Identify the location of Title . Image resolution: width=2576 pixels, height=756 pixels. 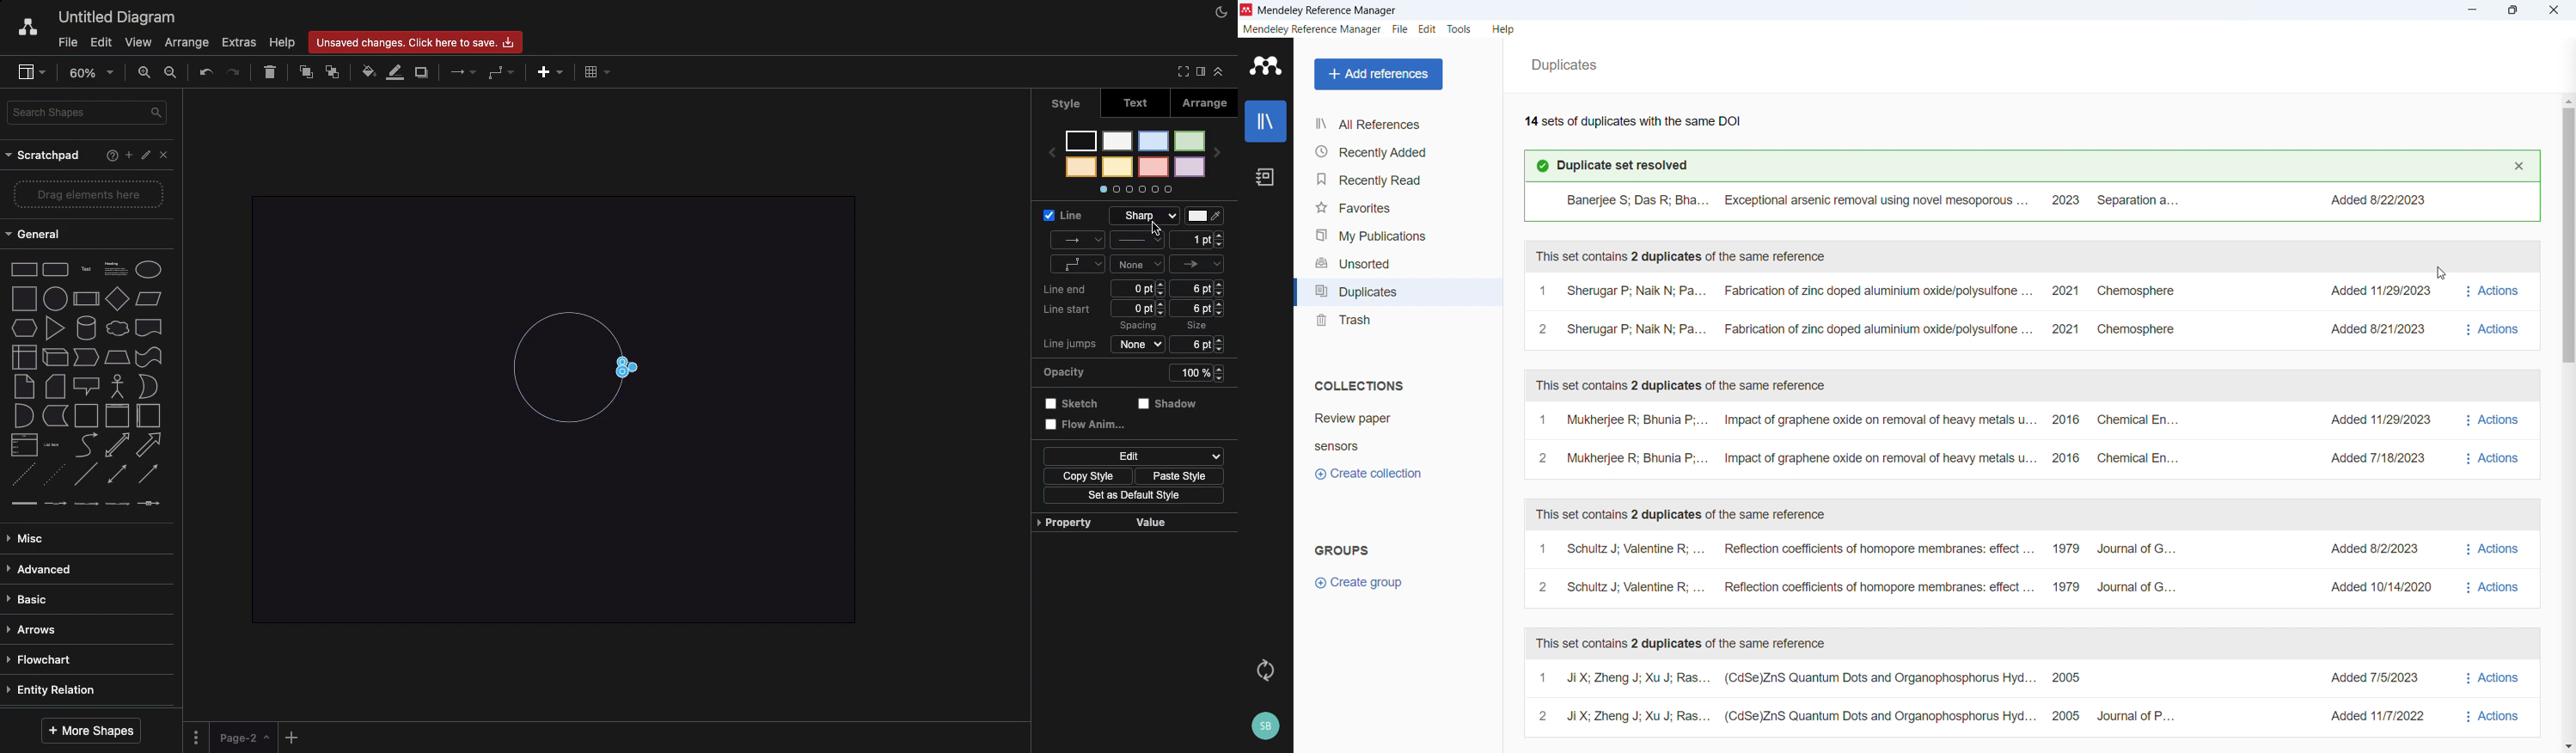
(1329, 11).